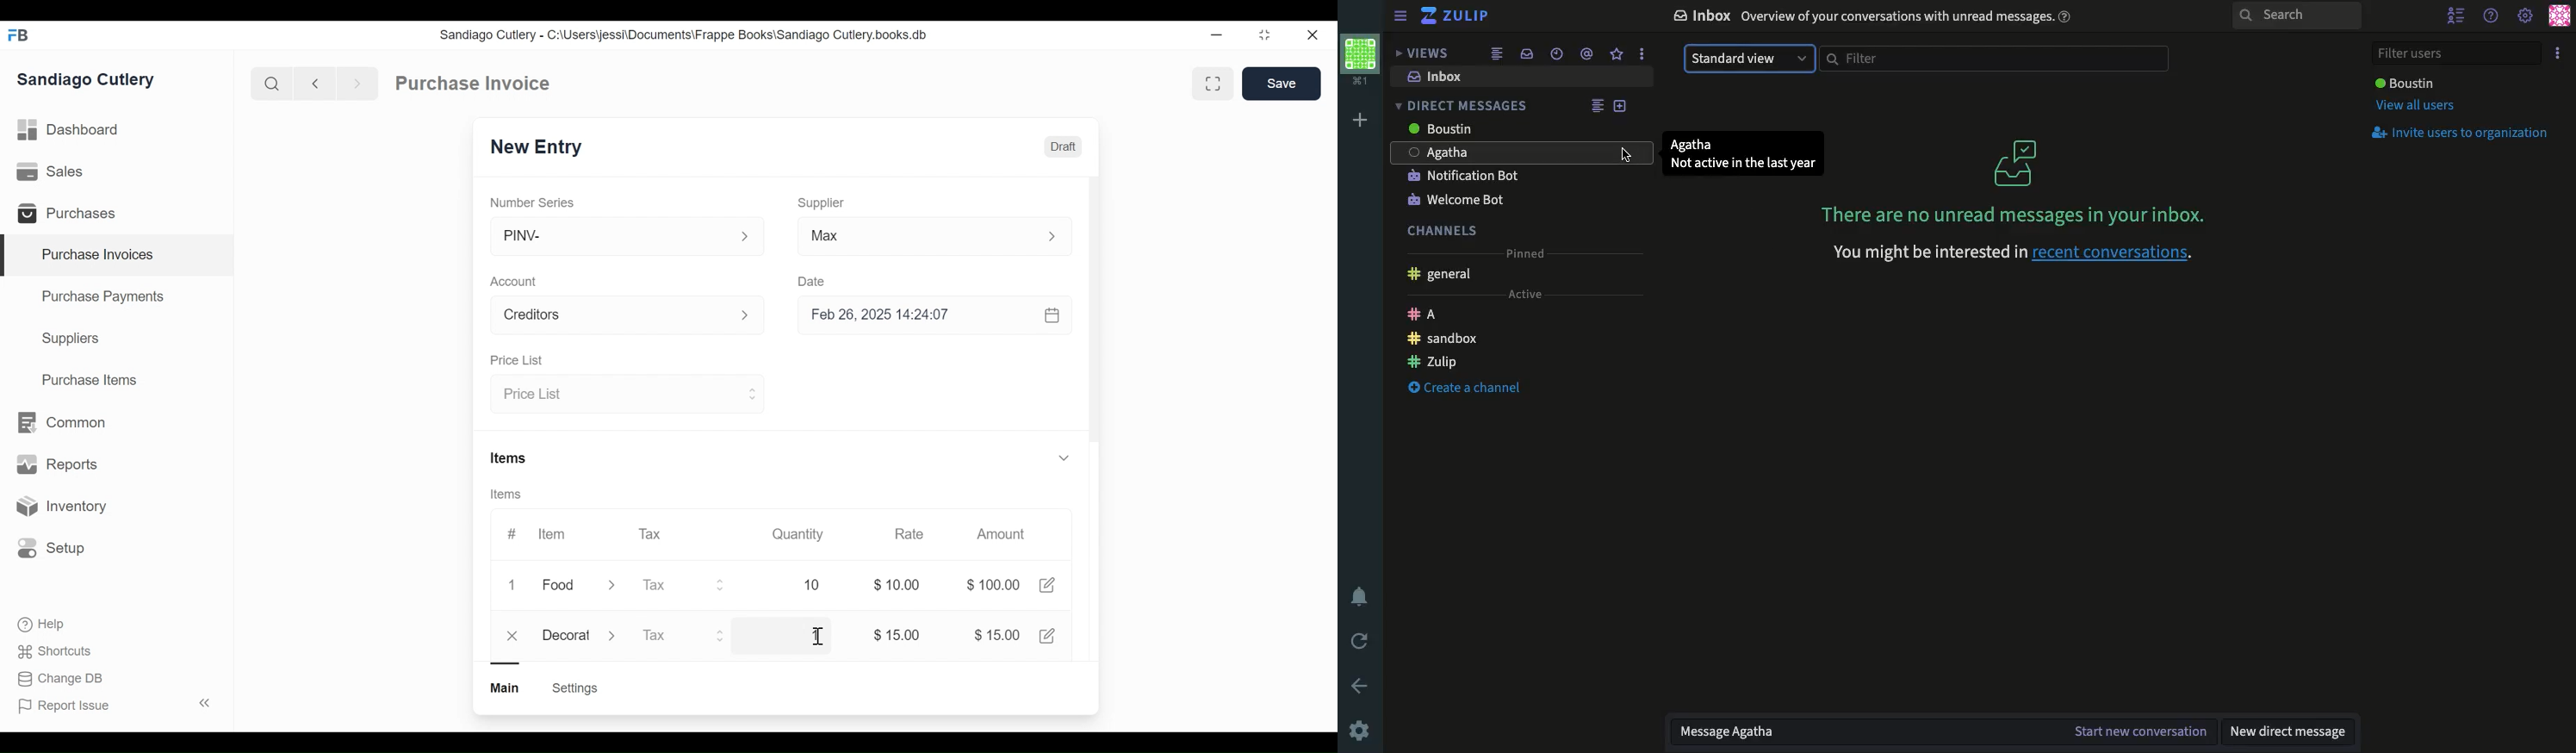 This screenshot has width=2576, height=756. What do you see at coordinates (516, 283) in the screenshot?
I see `Account` at bounding box center [516, 283].